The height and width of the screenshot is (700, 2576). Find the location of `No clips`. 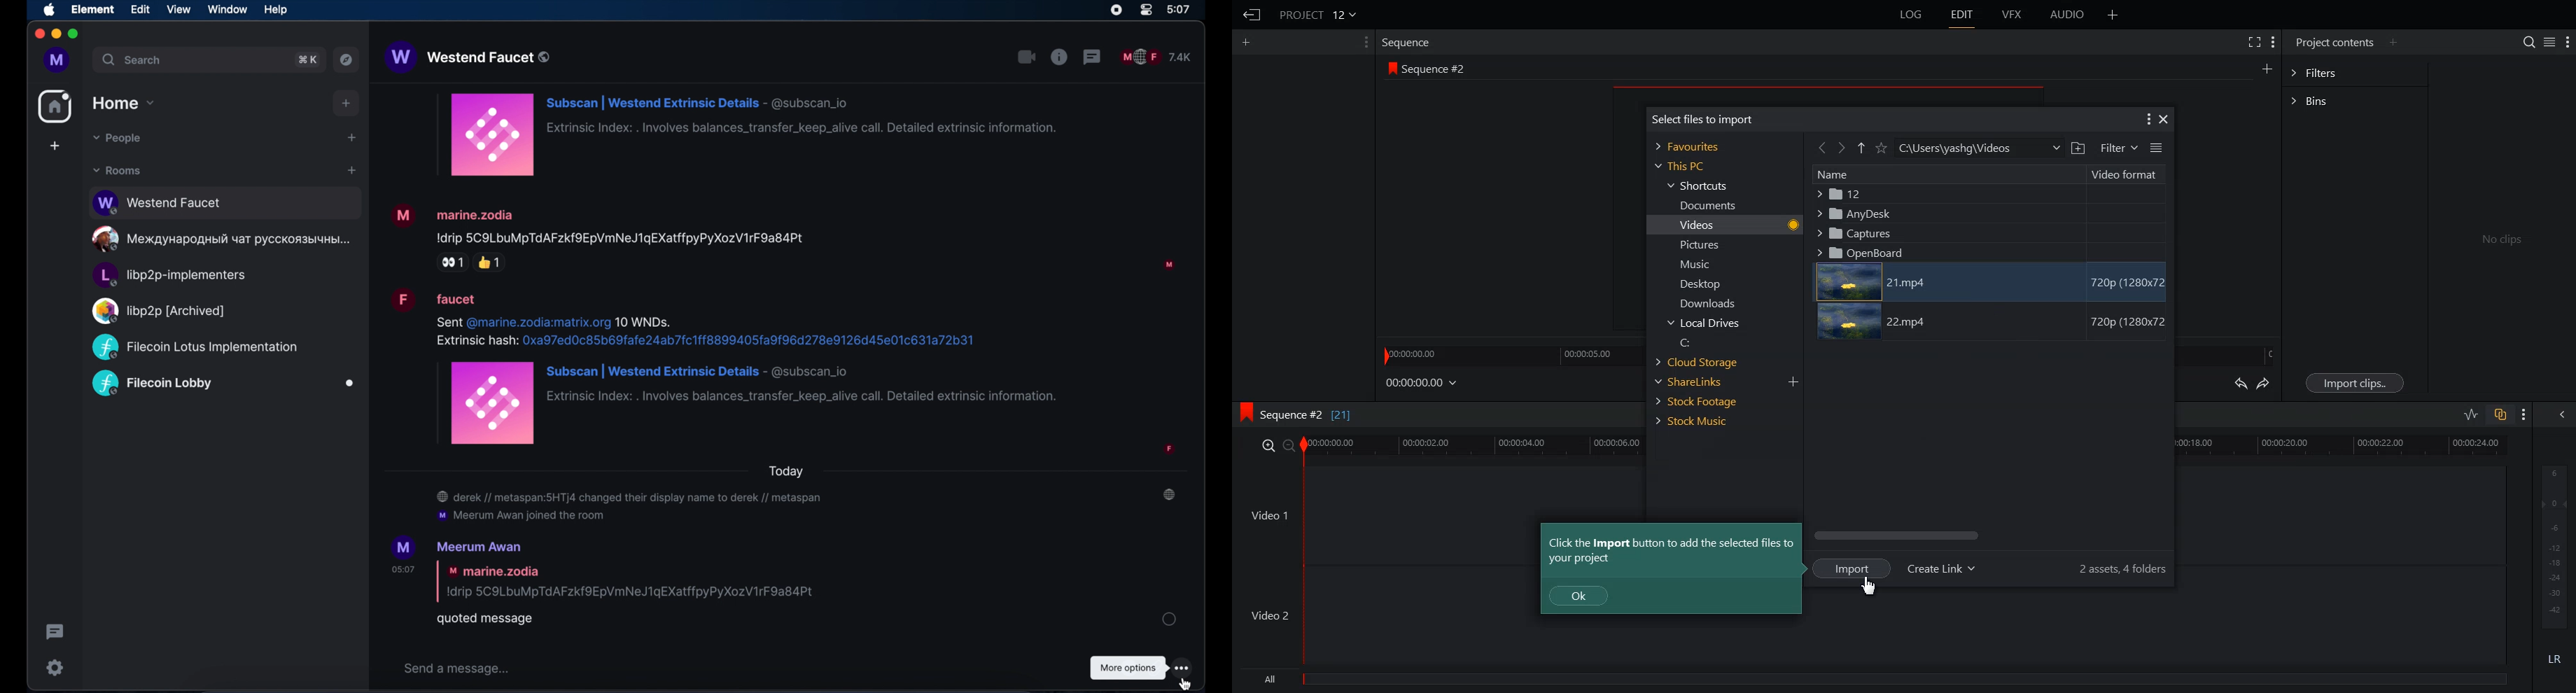

No clips is located at coordinates (2497, 236).